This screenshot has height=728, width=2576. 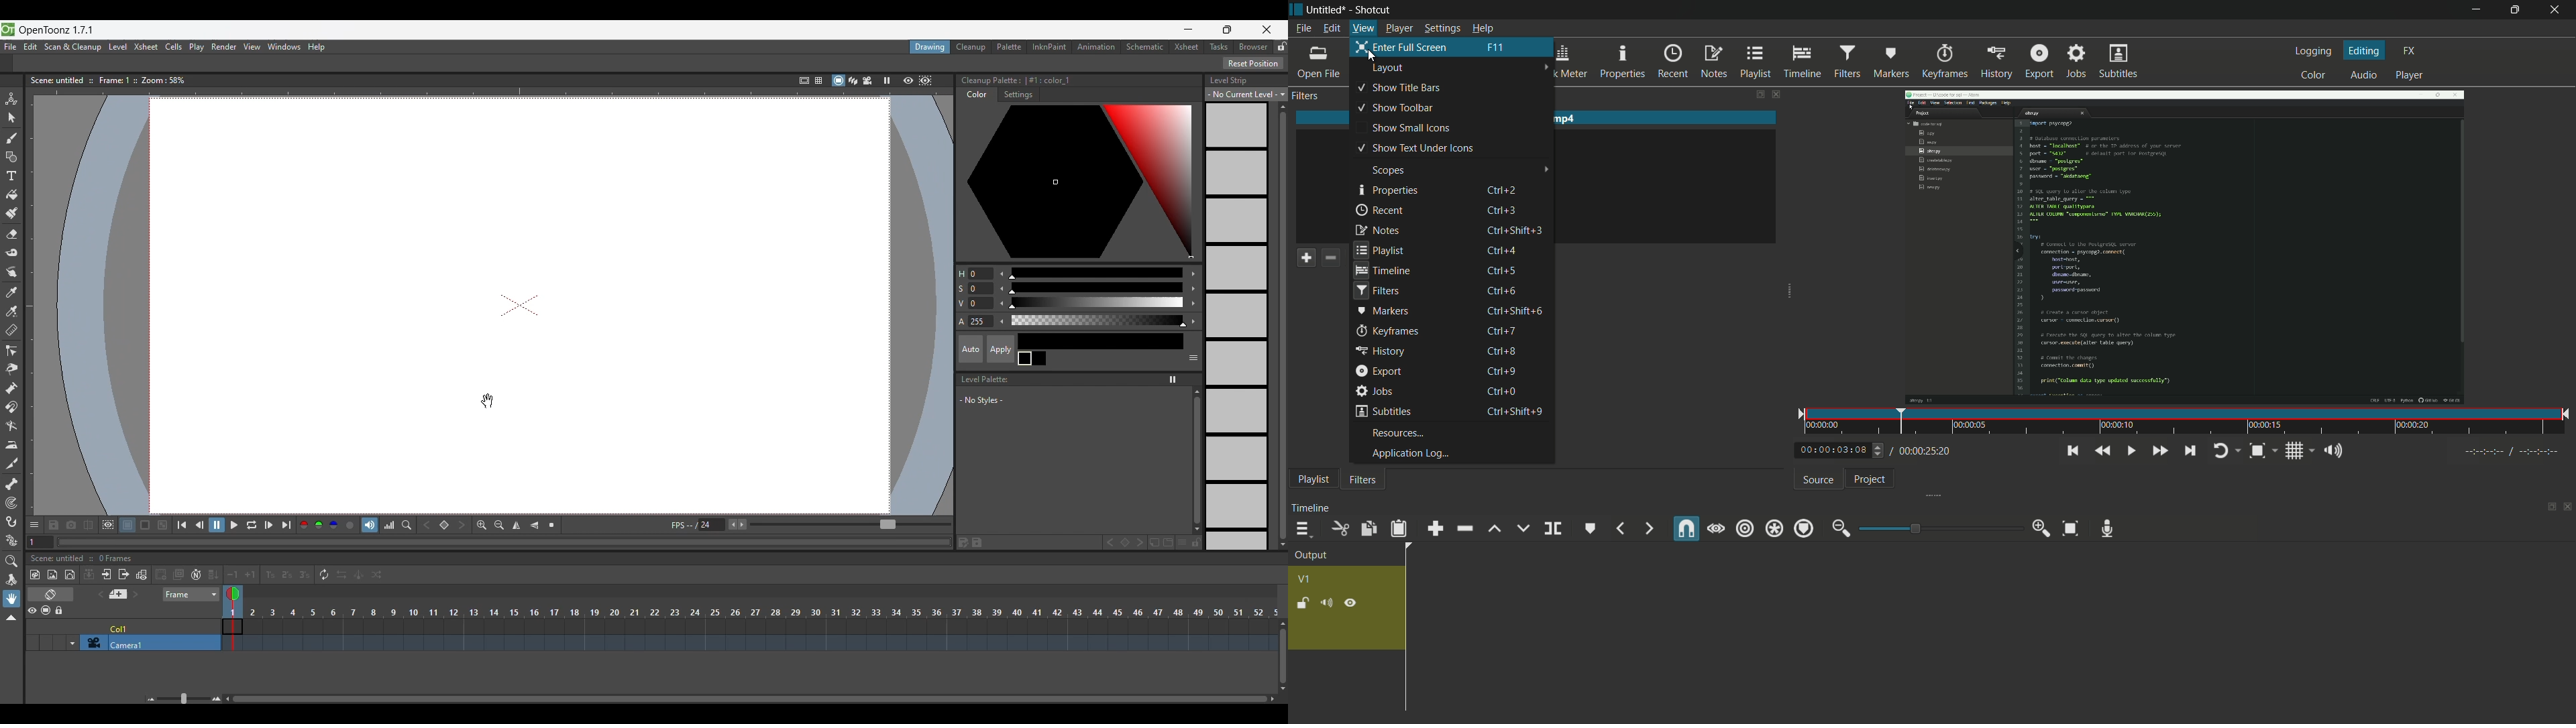 I want to click on file menu, so click(x=1303, y=29).